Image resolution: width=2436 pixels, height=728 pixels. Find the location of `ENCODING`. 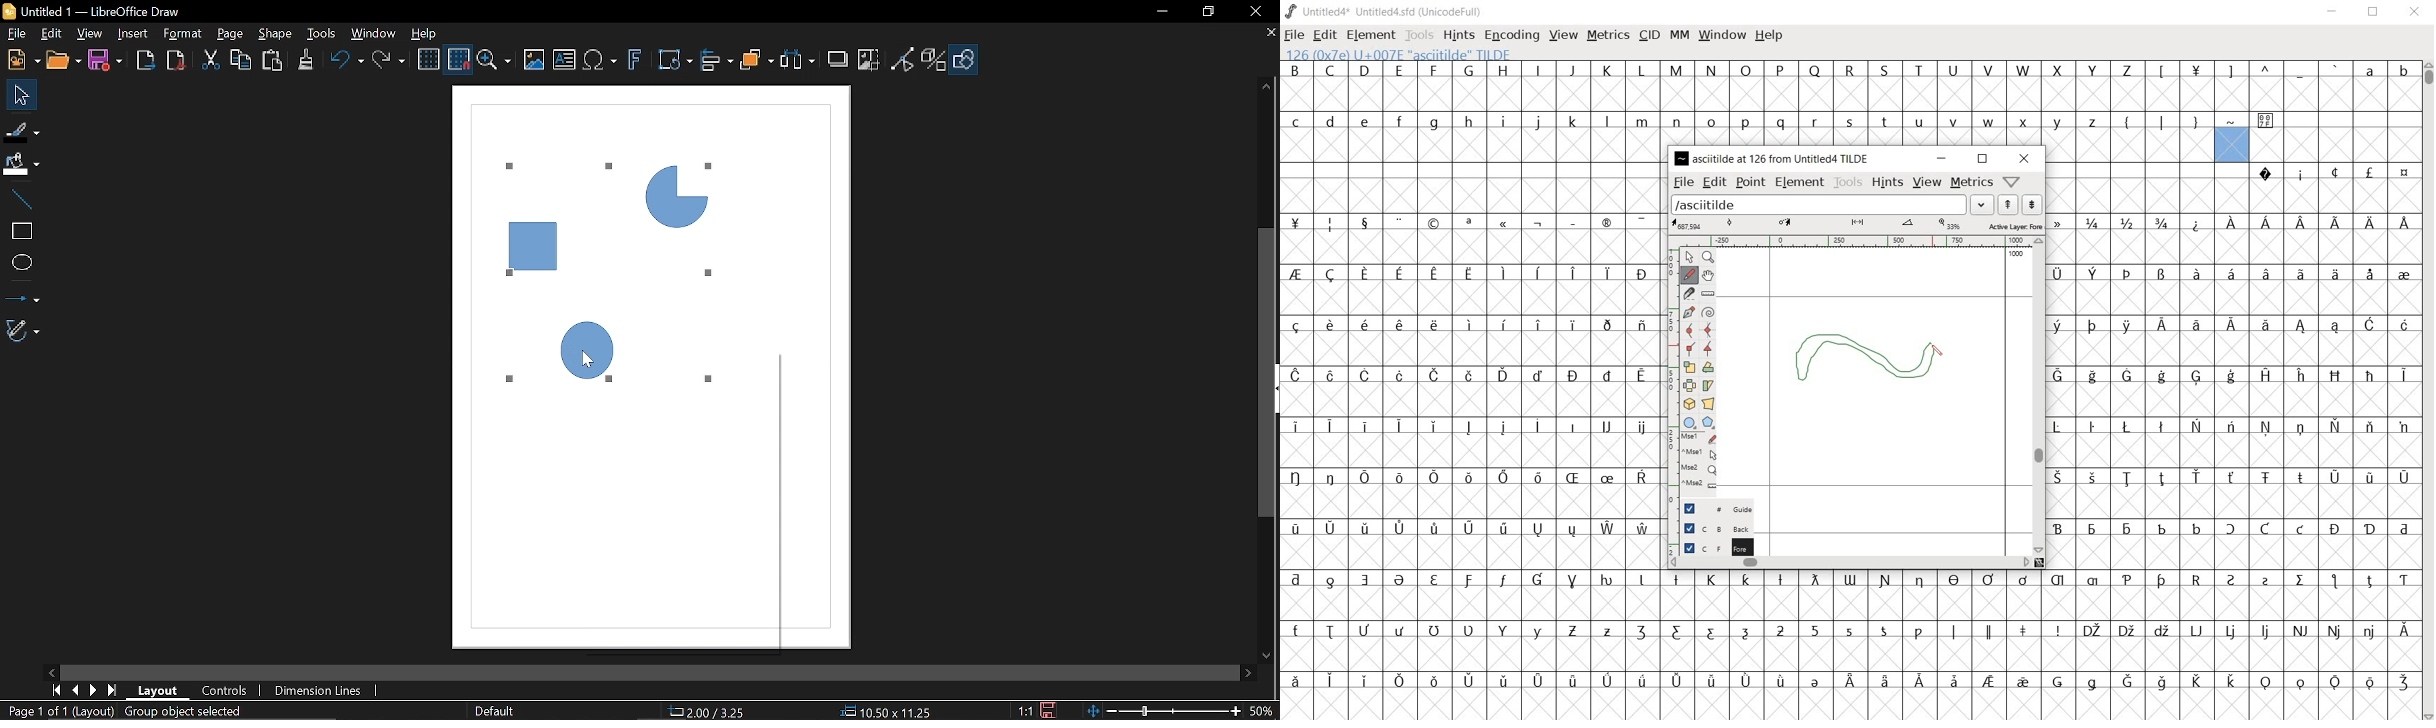

ENCODING is located at coordinates (1513, 35).